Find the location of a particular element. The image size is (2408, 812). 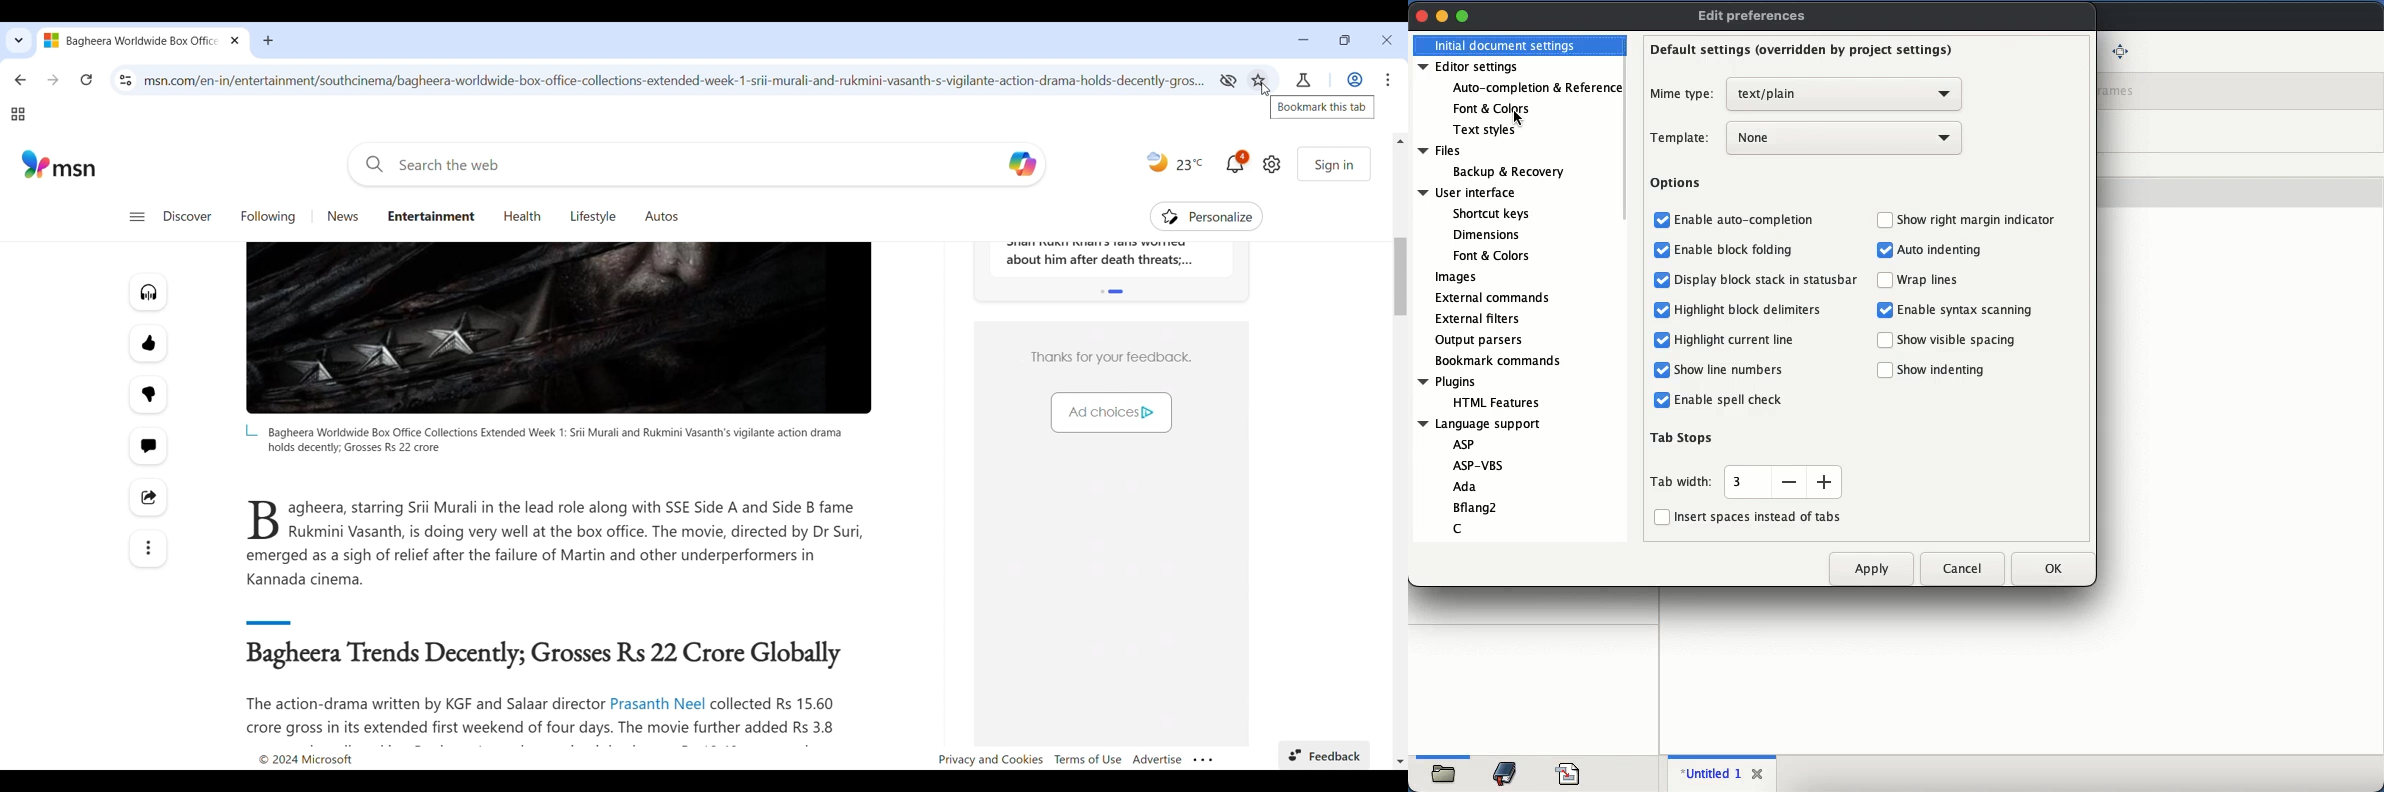

Show visible spacing is located at coordinates (1958, 340).